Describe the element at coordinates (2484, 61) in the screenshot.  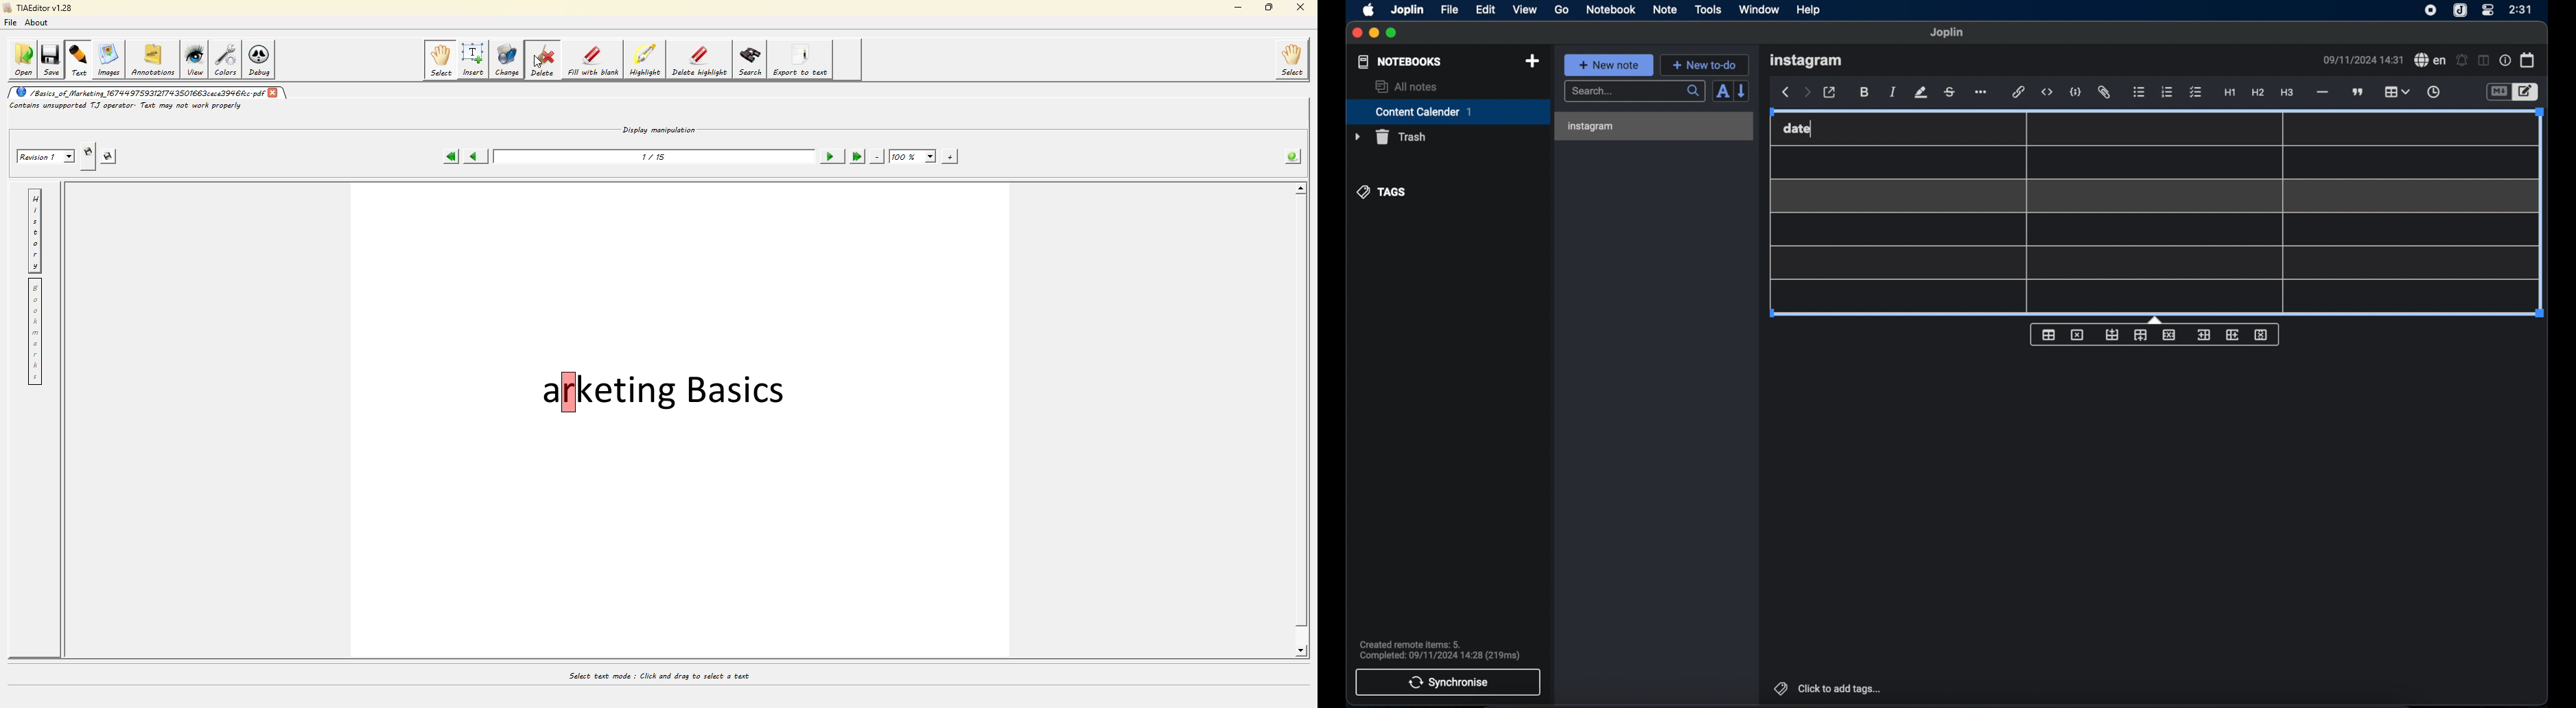
I see `toggle editor layout` at that location.